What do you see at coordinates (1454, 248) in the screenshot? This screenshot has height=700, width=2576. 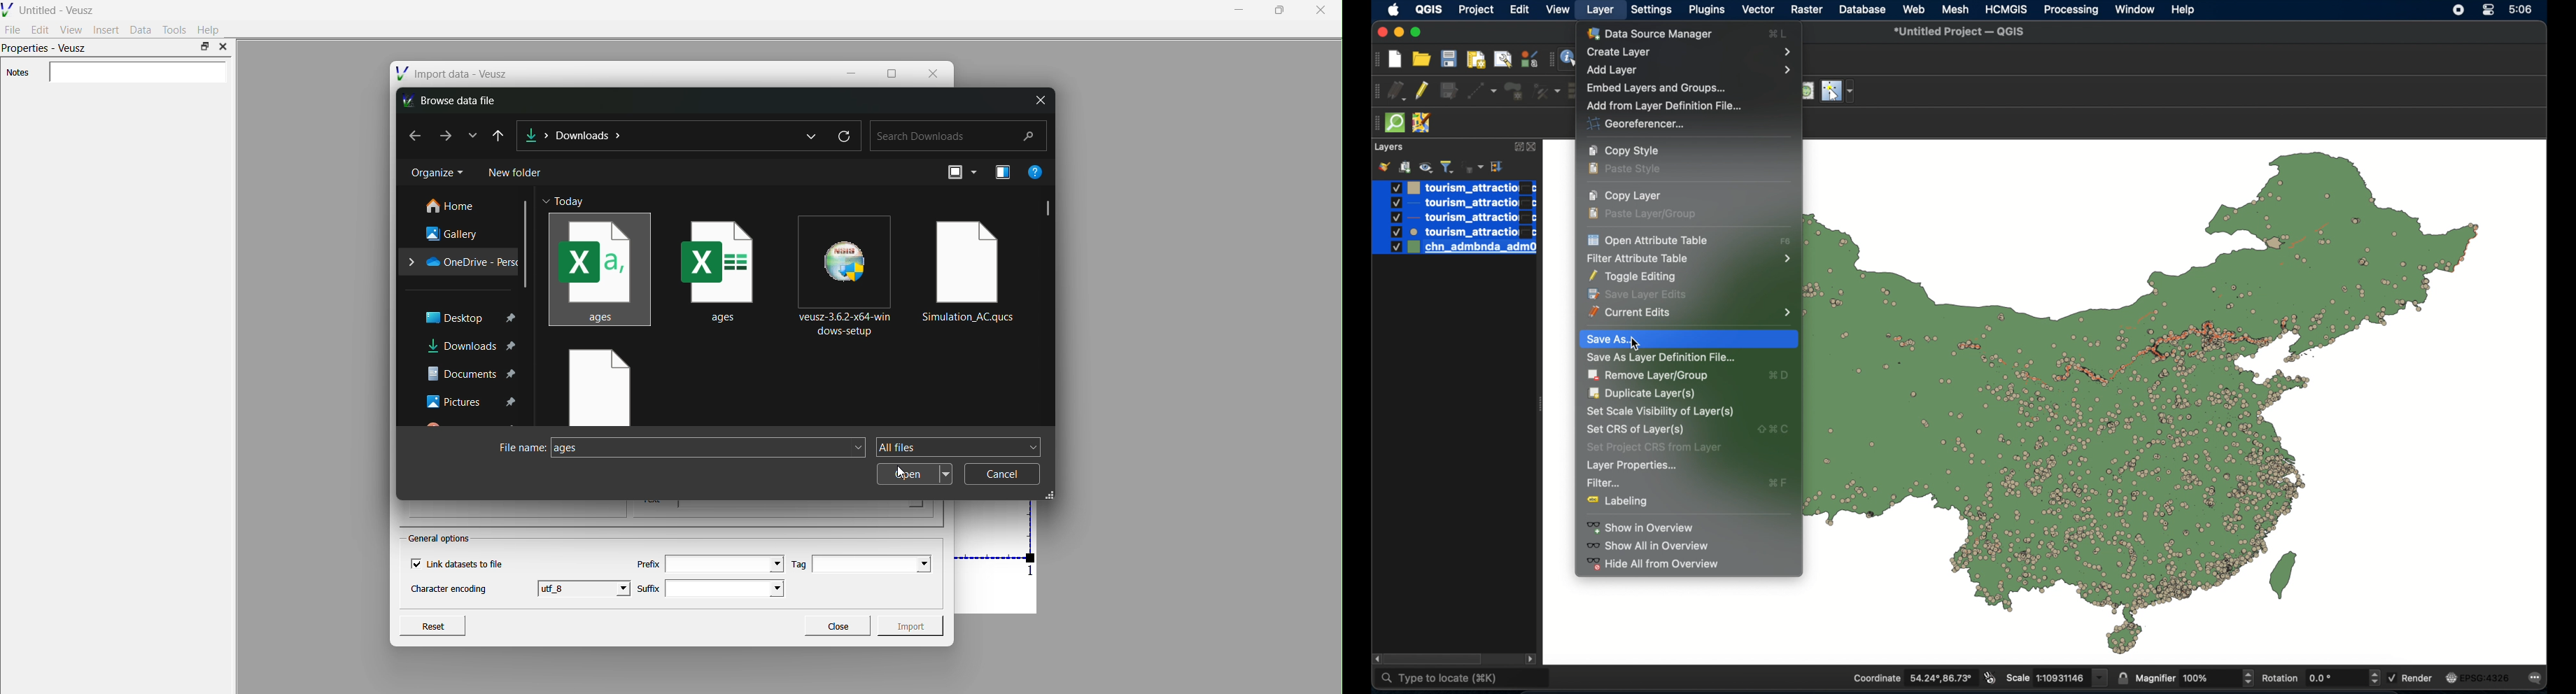 I see `layer 5` at bounding box center [1454, 248].